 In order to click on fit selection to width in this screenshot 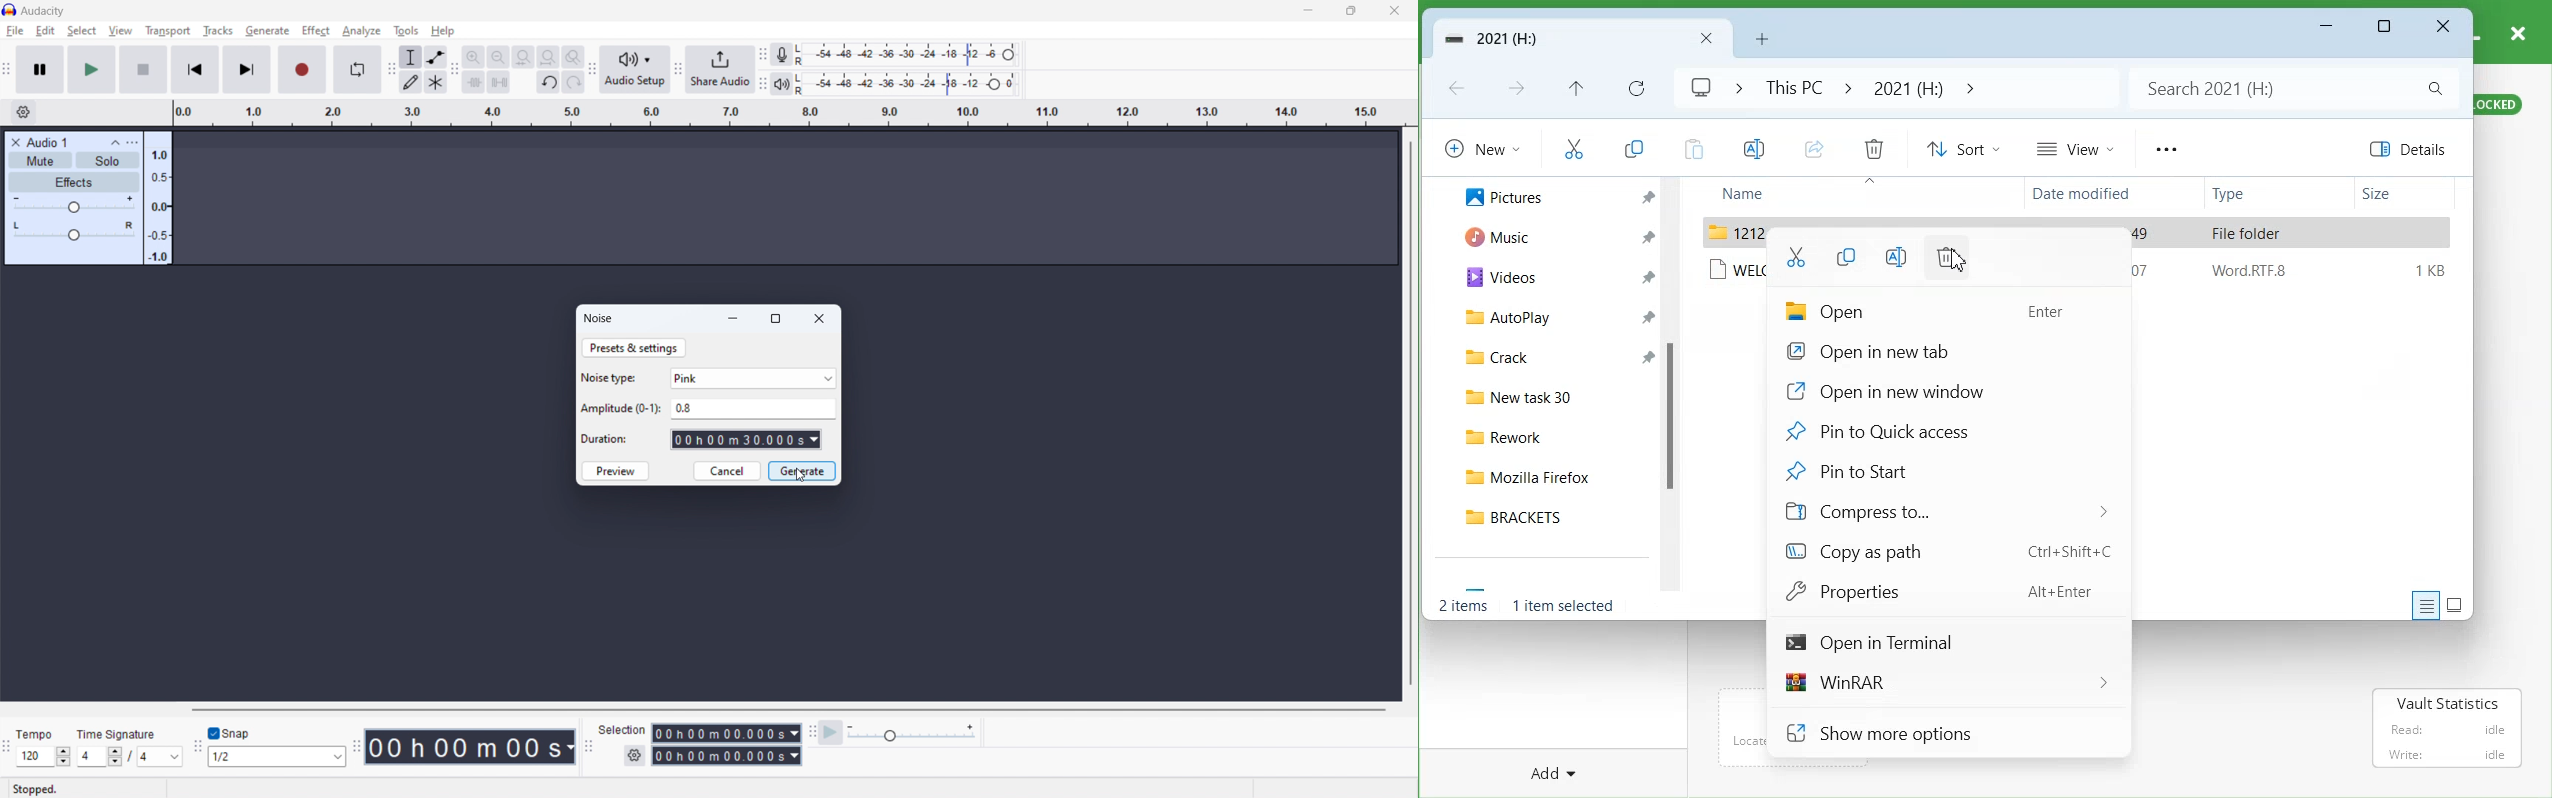, I will do `click(523, 56)`.